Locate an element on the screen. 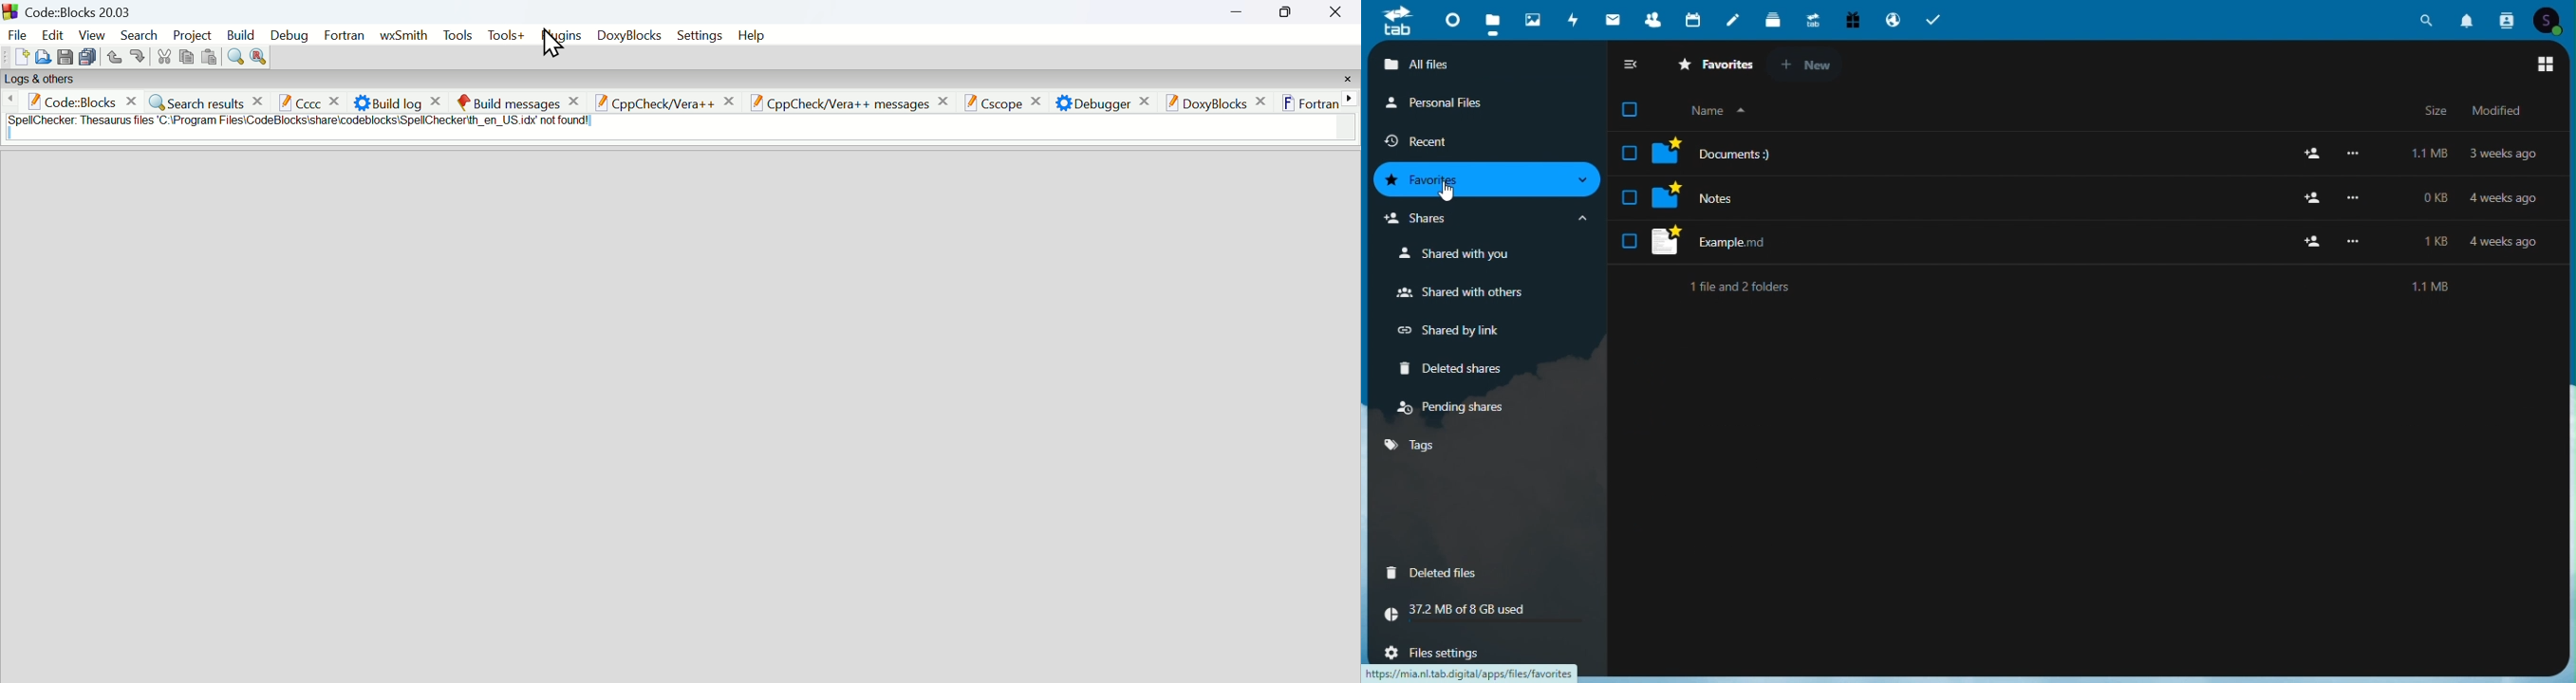 The image size is (2576, 700). Shared with you is located at coordinates (1482, 253).